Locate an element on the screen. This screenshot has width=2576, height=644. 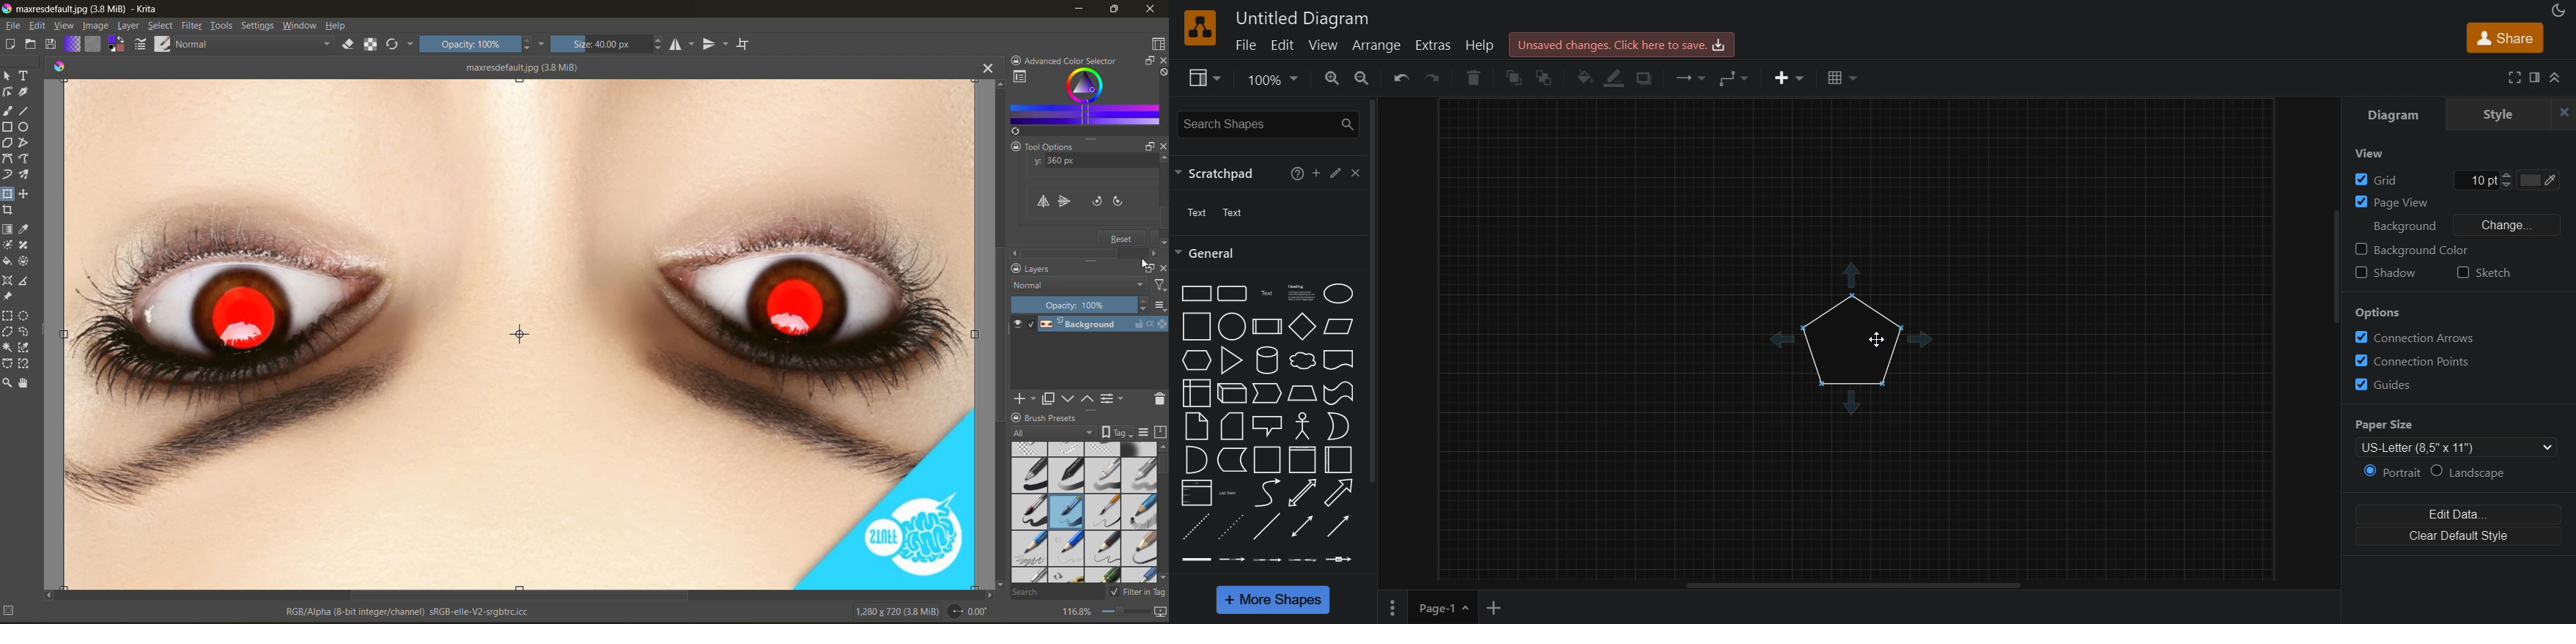
Move left is located at coordinates (1782, 339).